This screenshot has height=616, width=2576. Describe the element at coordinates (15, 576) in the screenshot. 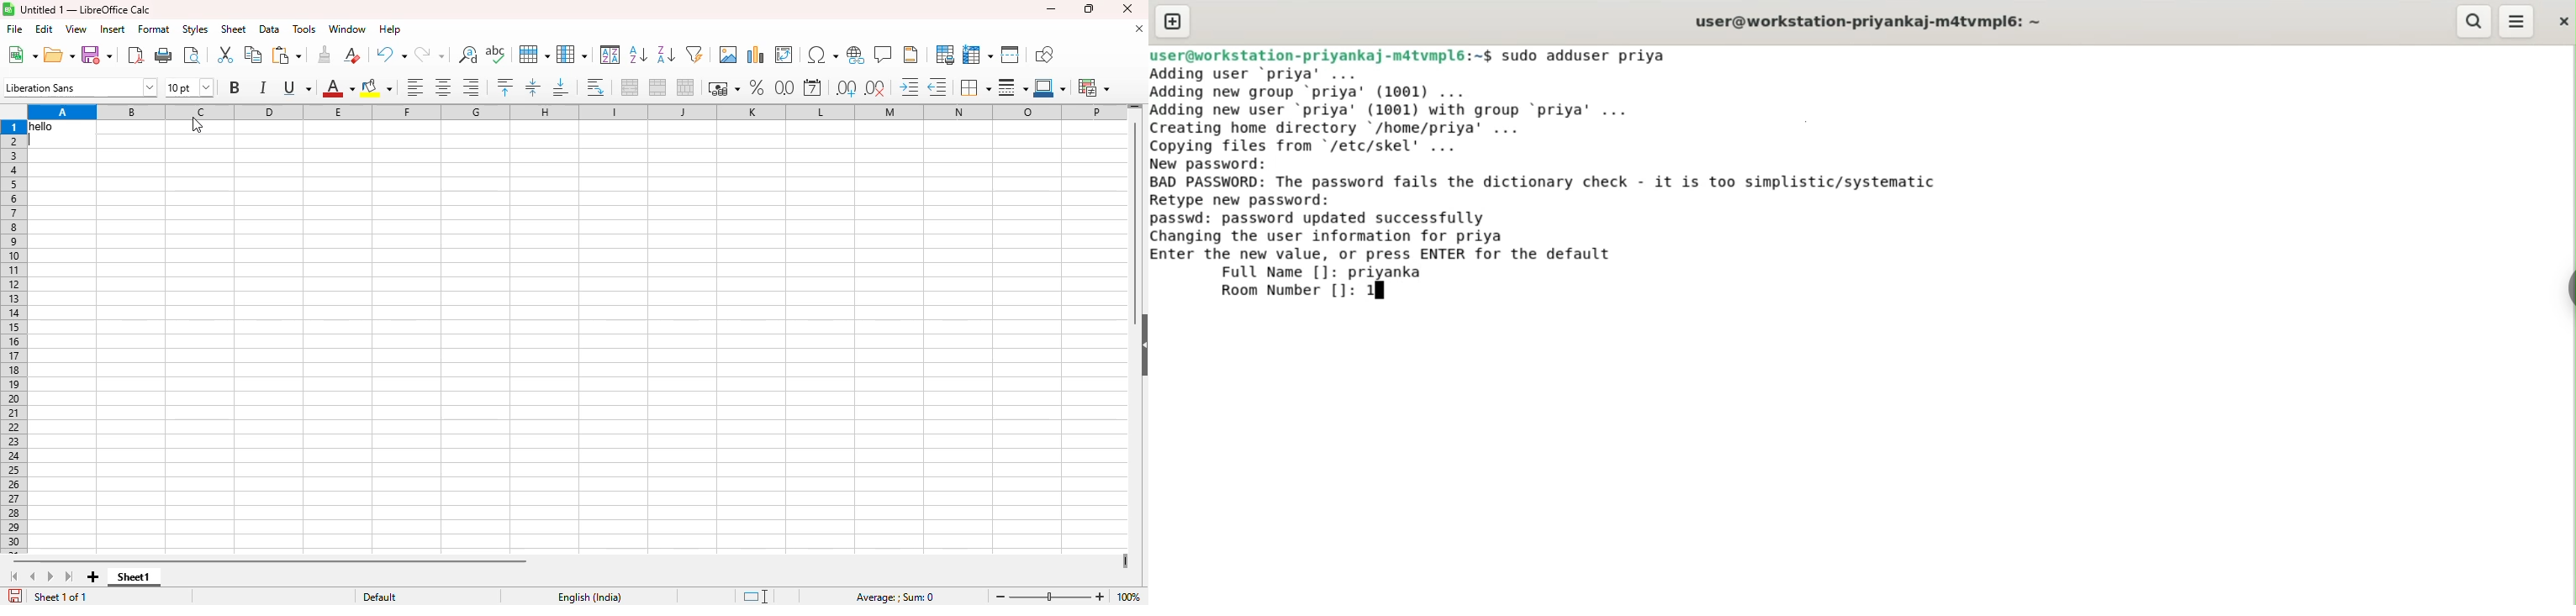

I see `scroll to first sheet` at that location.